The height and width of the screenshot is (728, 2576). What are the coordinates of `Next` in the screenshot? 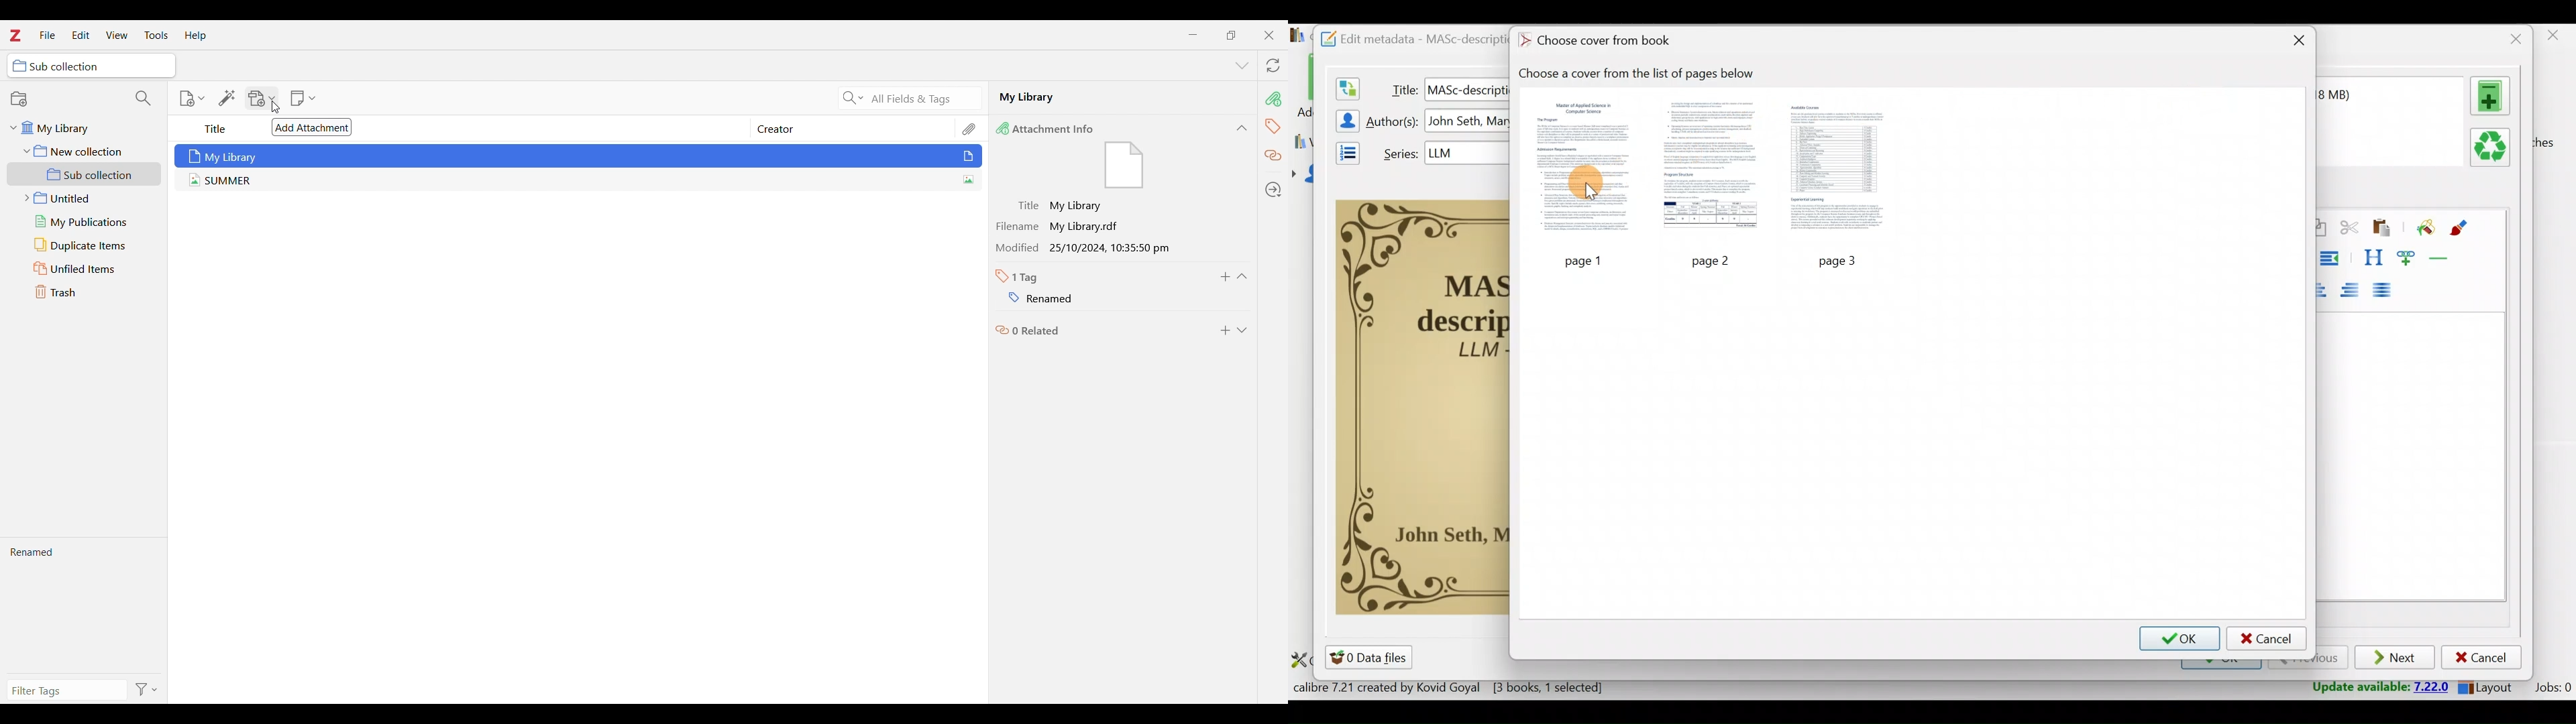 It's located at (2396, 658).